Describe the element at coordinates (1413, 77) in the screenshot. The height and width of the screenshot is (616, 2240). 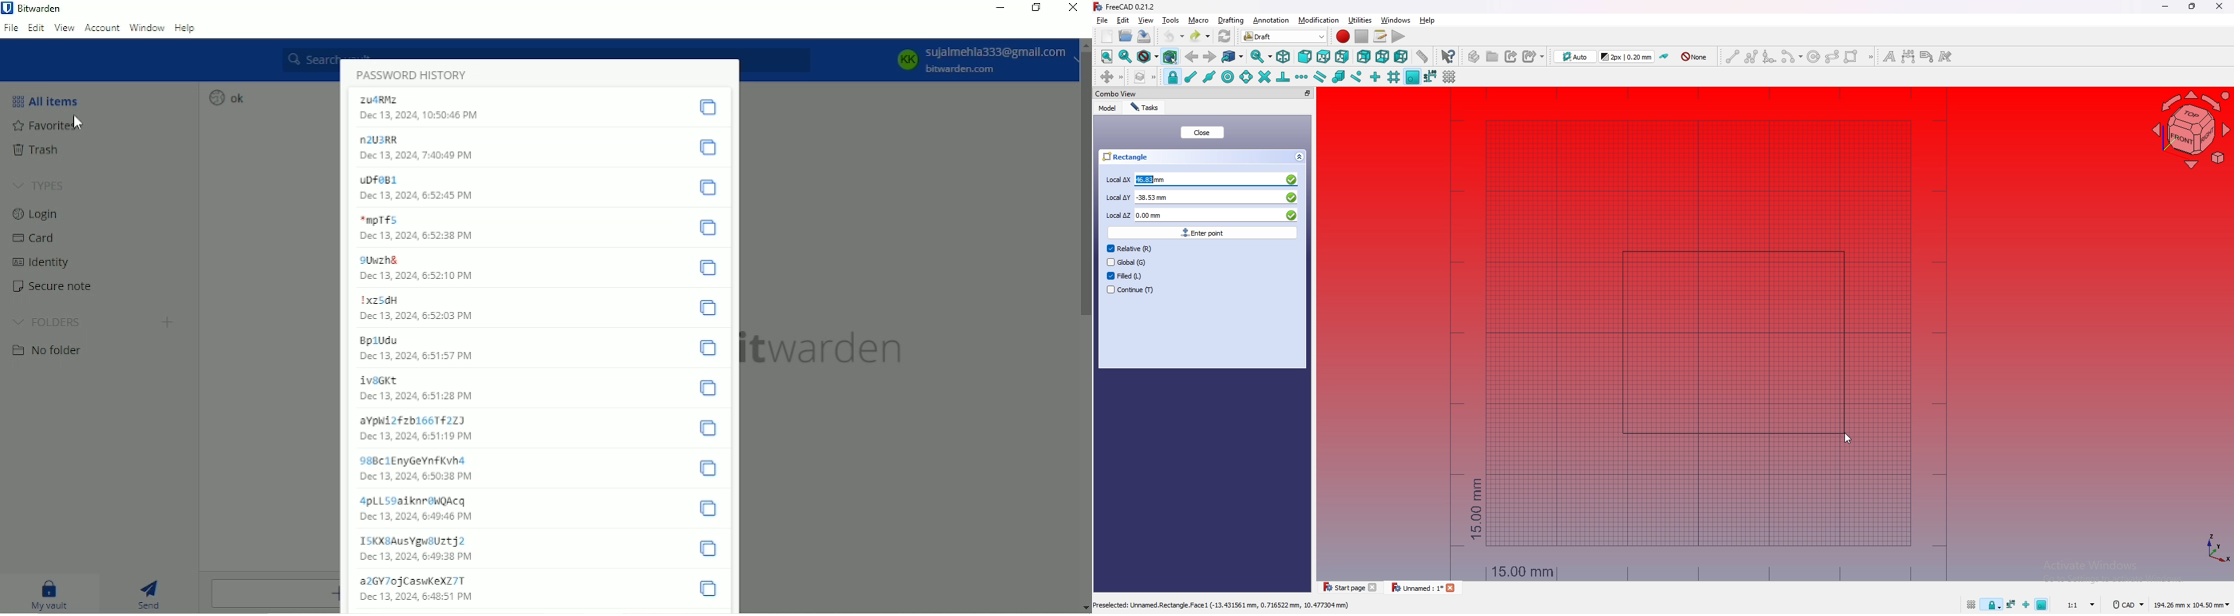
I see `snap working plane` at that location.